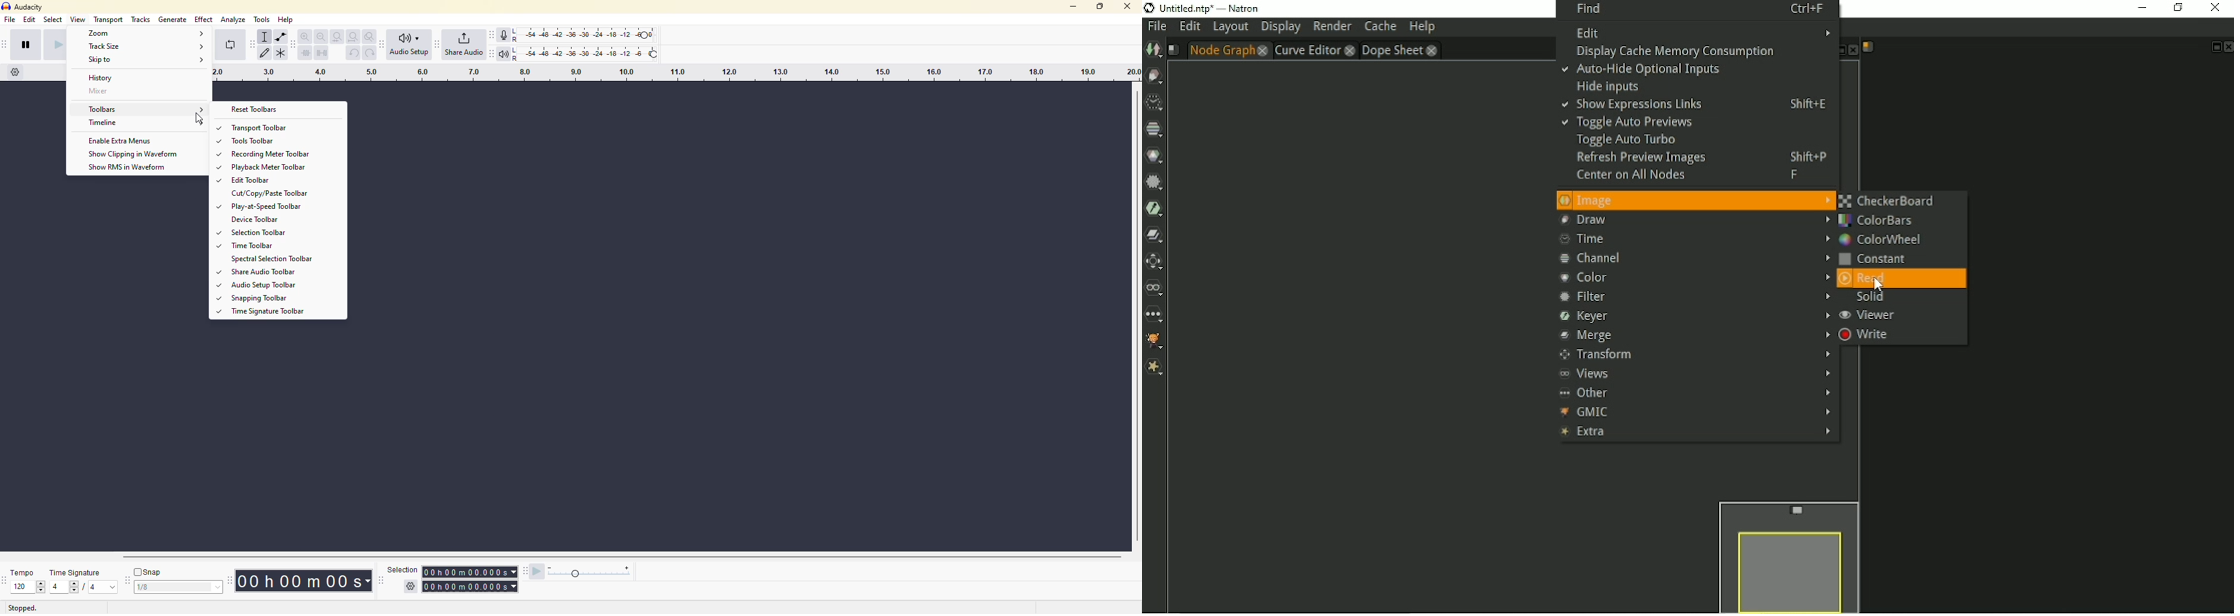 The image size is (2240, 616). Describe the element at coordinates (587, 54) in the screenshot. I see `playback level` at that location.